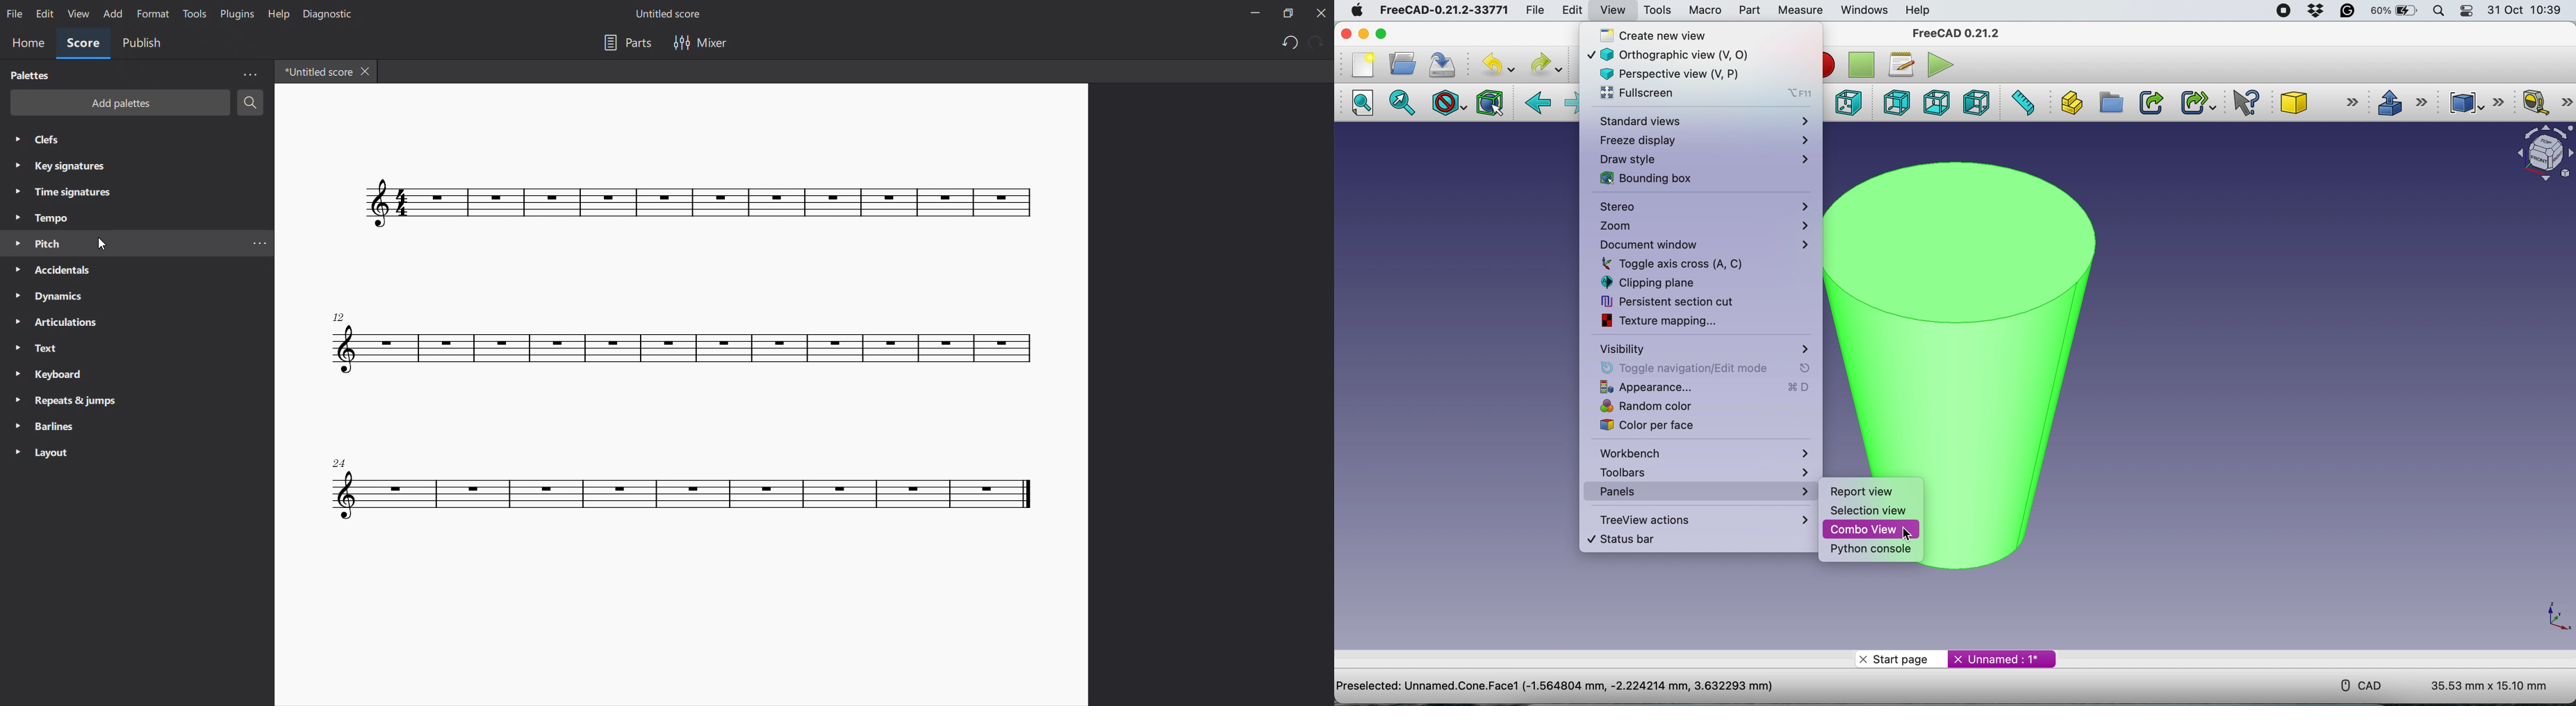  What do you see at coordinates (1862, 66) in the screenshot?
I see `step recording macros` at bounding box center [1862, 66].